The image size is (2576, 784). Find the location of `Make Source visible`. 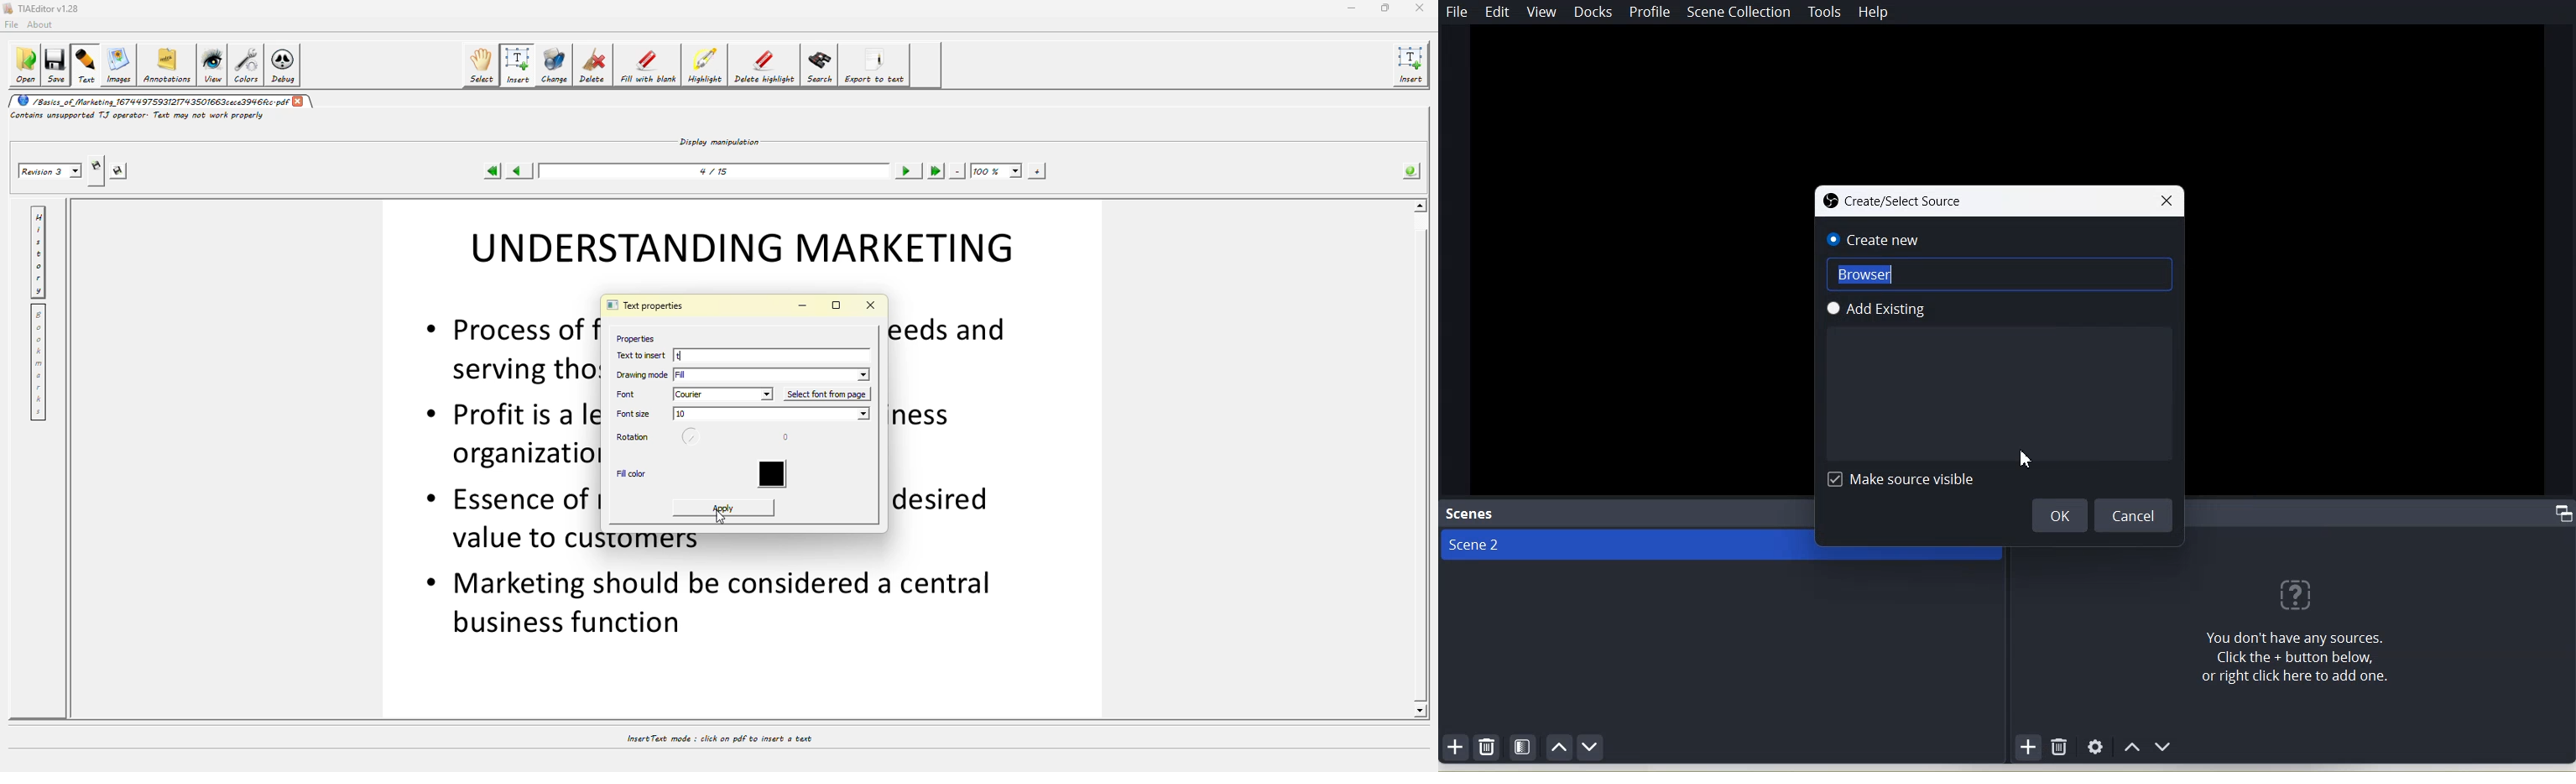

Make Source visible is located at coordinates (1903, 480).